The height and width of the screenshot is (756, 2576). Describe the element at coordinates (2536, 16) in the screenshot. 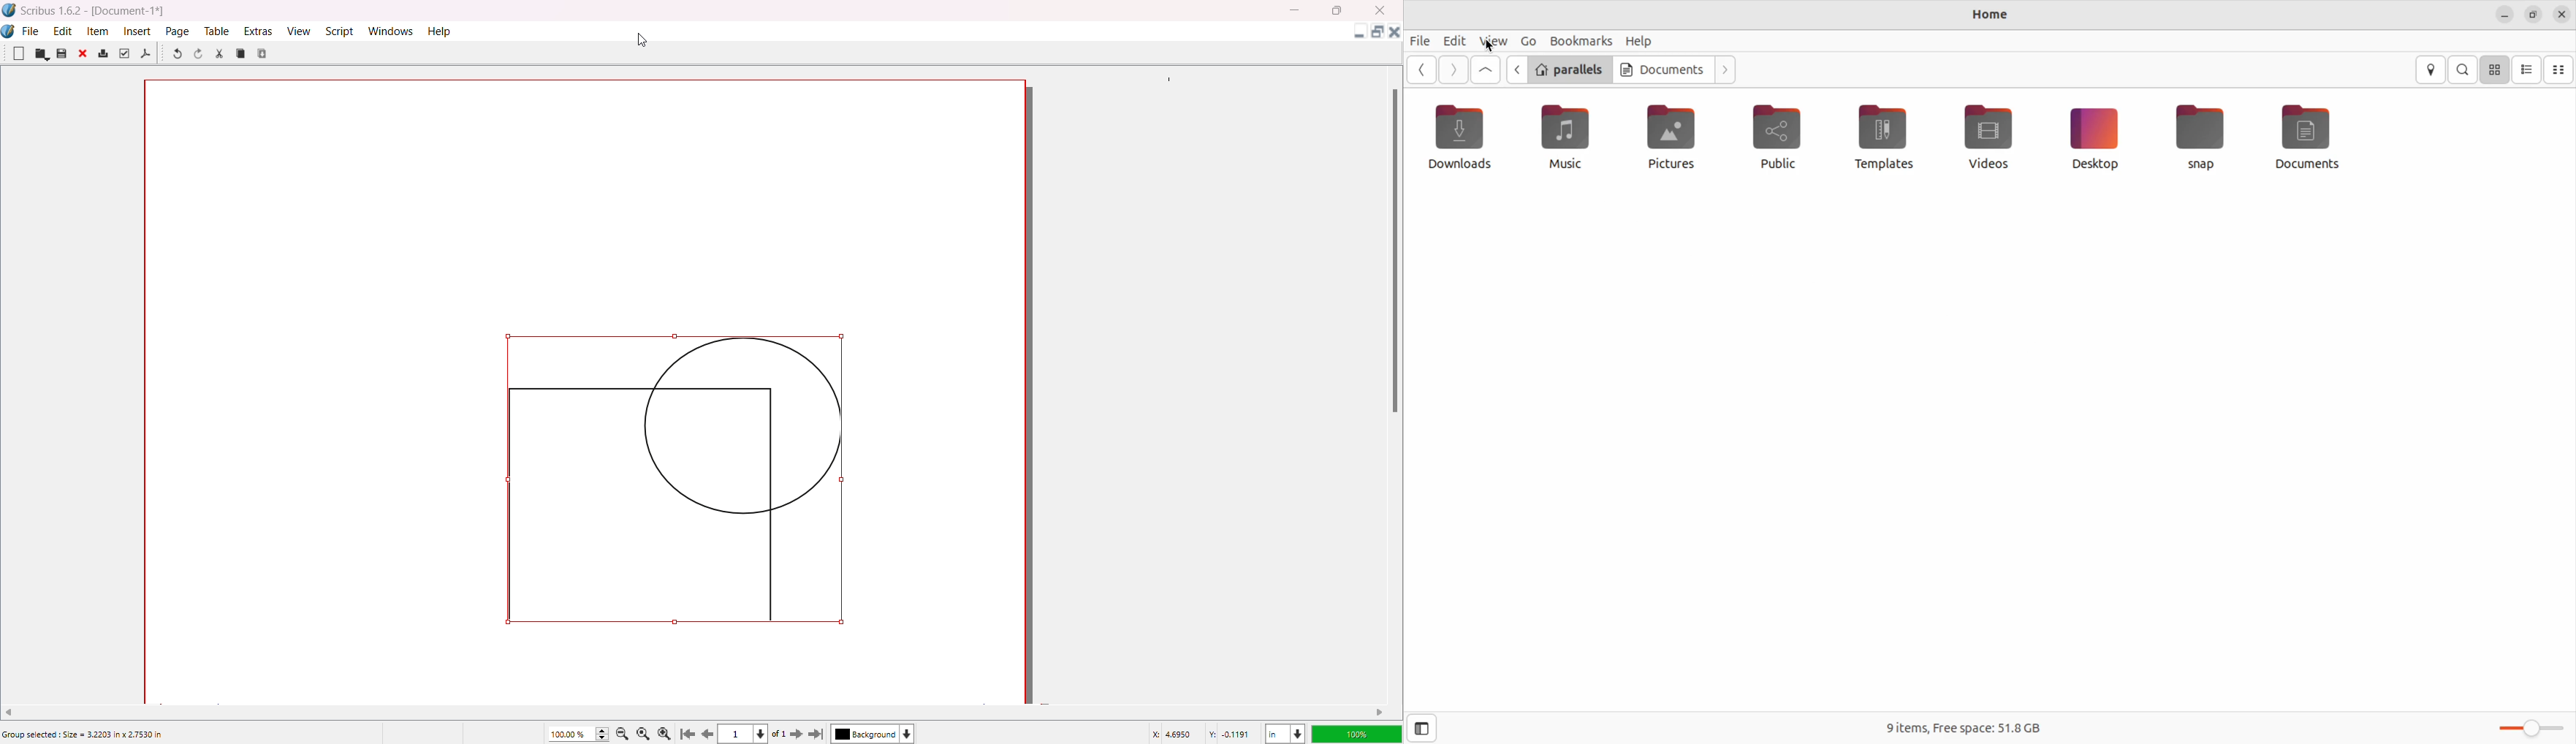

I see `resize` at that location.